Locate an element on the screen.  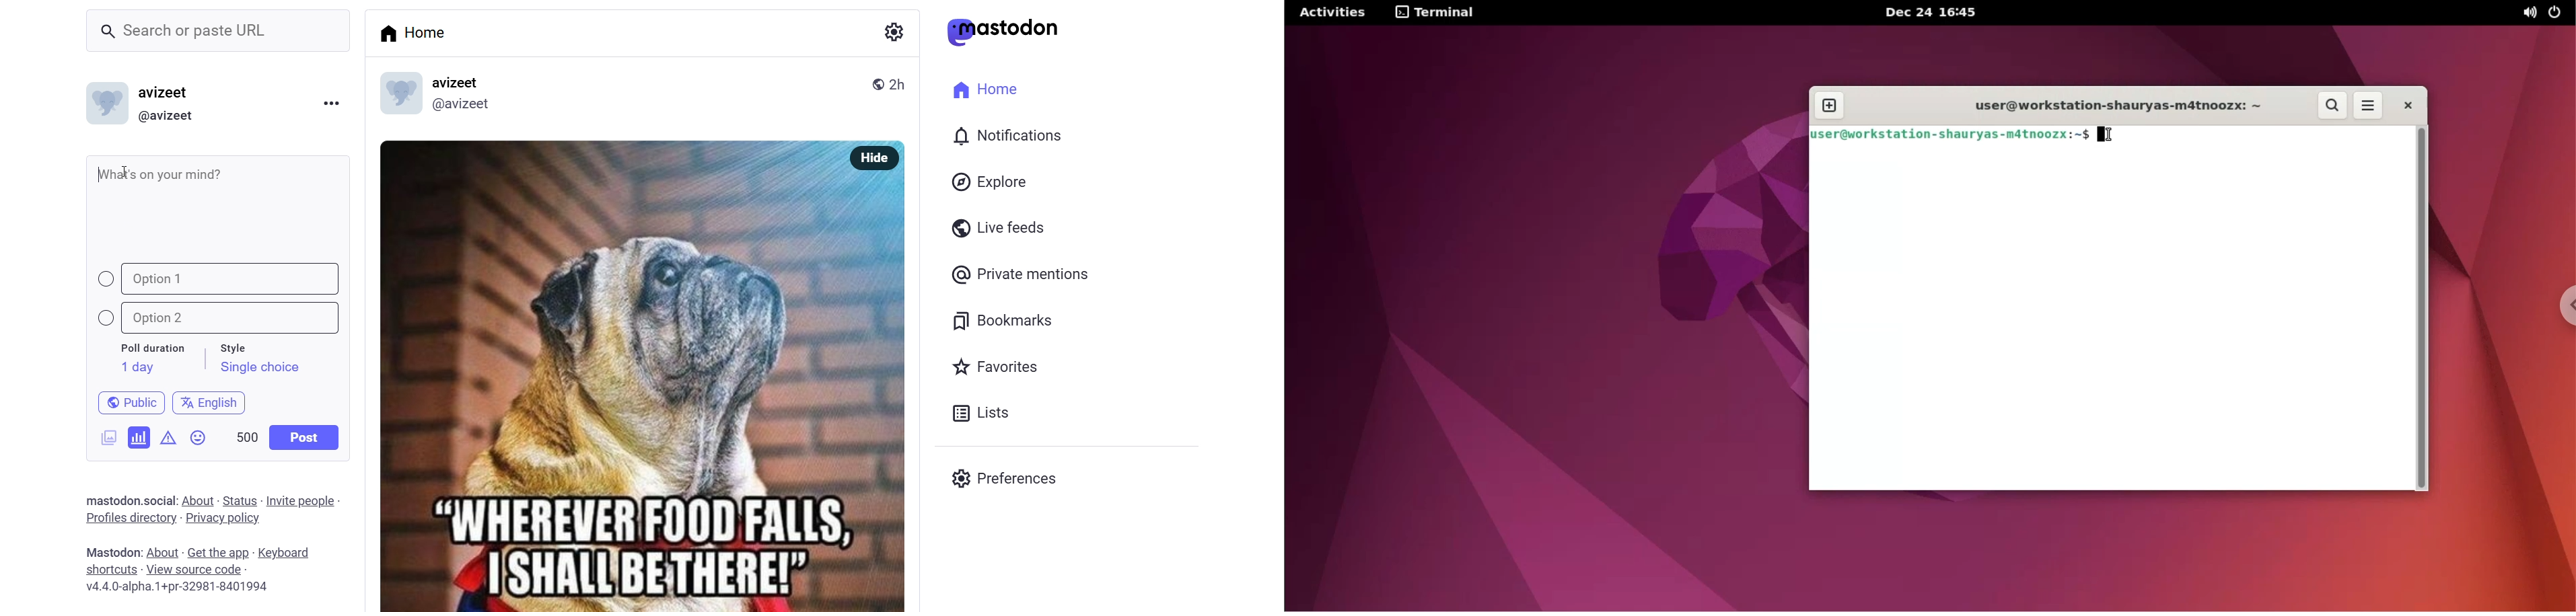
public is located at coordinates (873, 83).